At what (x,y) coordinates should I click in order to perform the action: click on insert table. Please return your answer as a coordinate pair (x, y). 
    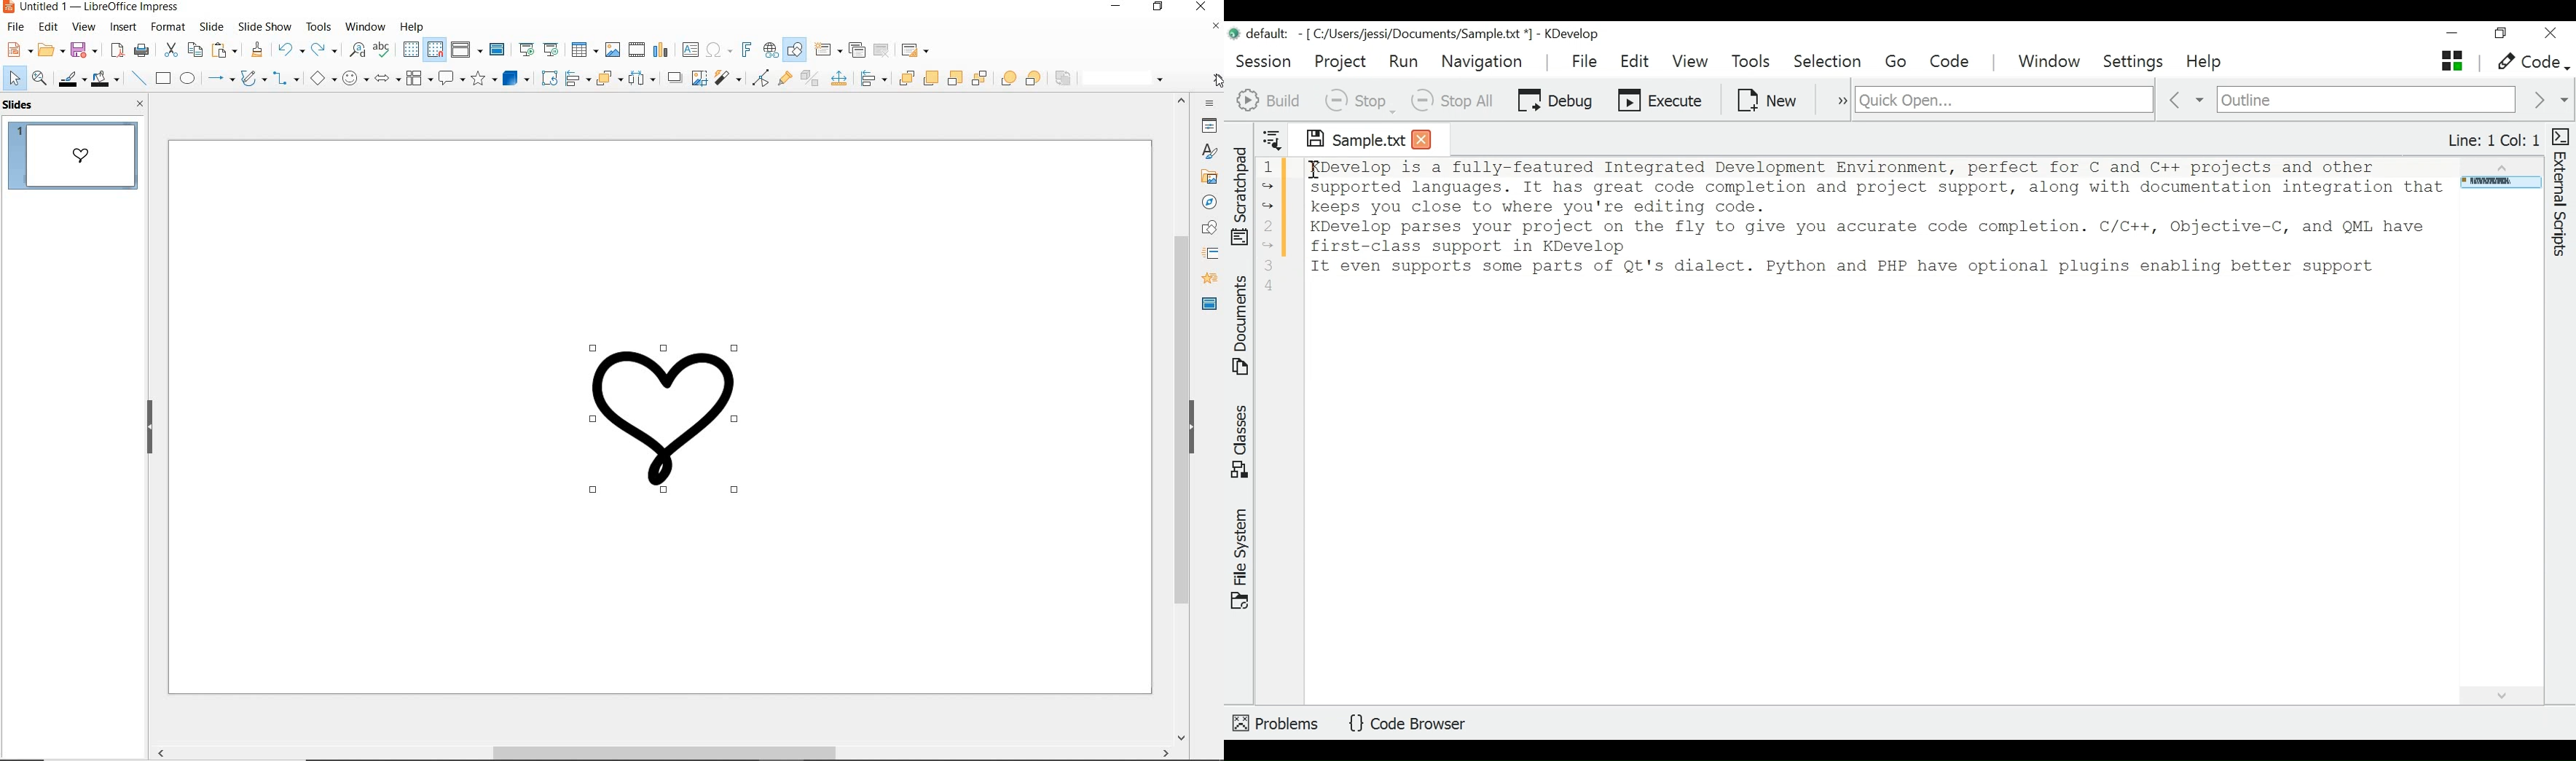
    Looking at the image, I should click on (584, 50).